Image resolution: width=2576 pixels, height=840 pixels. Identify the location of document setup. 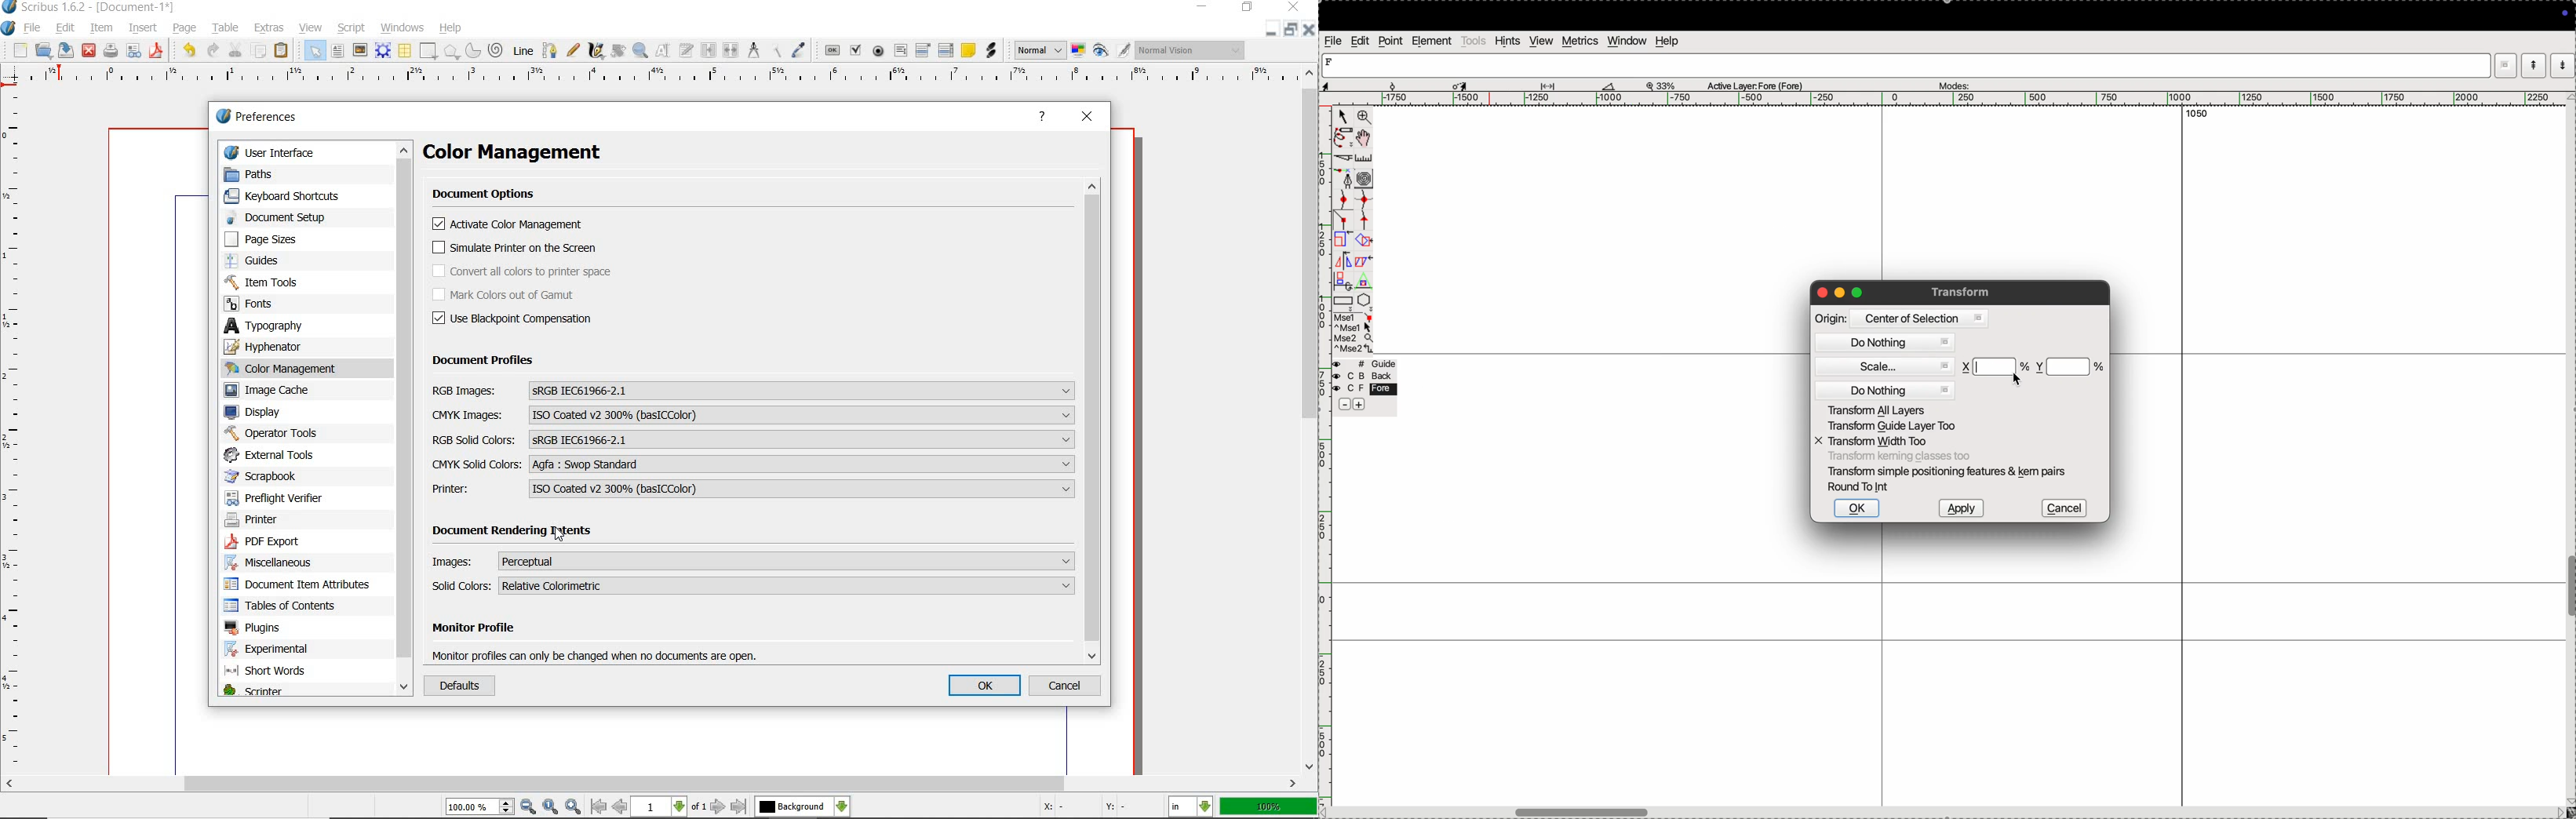
(276, 218).